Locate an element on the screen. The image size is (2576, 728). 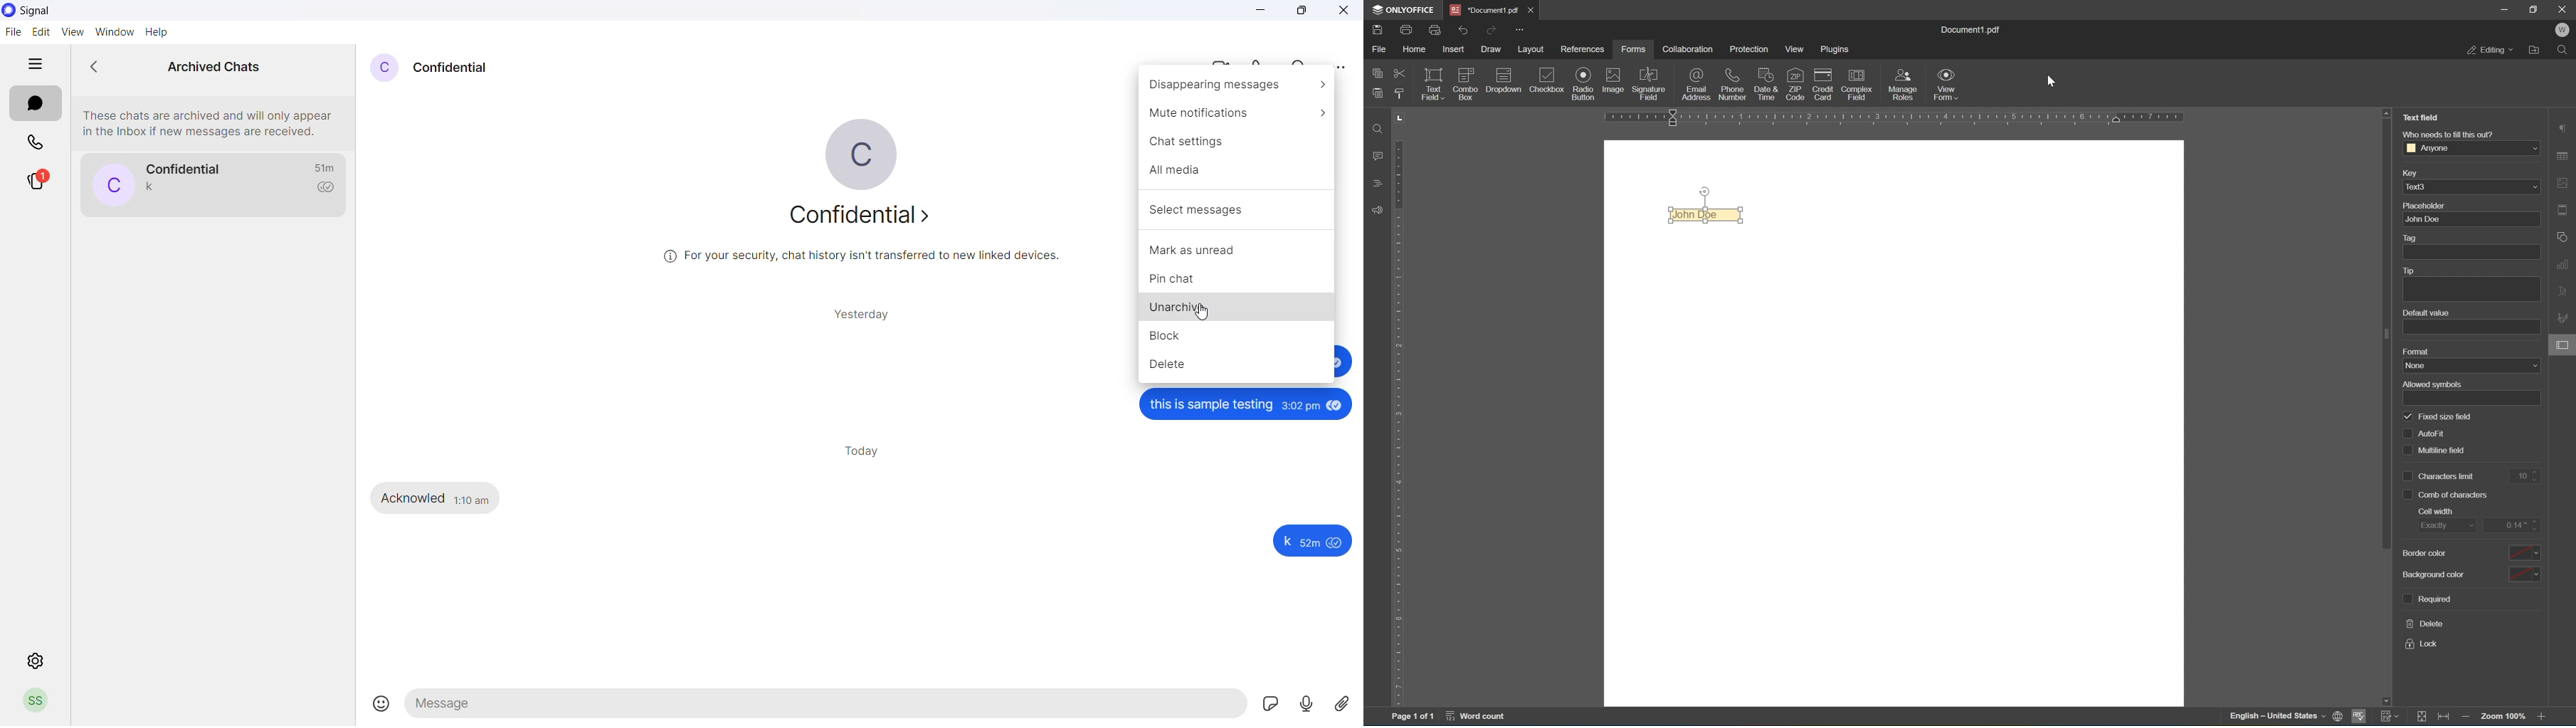
profile picture is located at coordinates (384, 66).